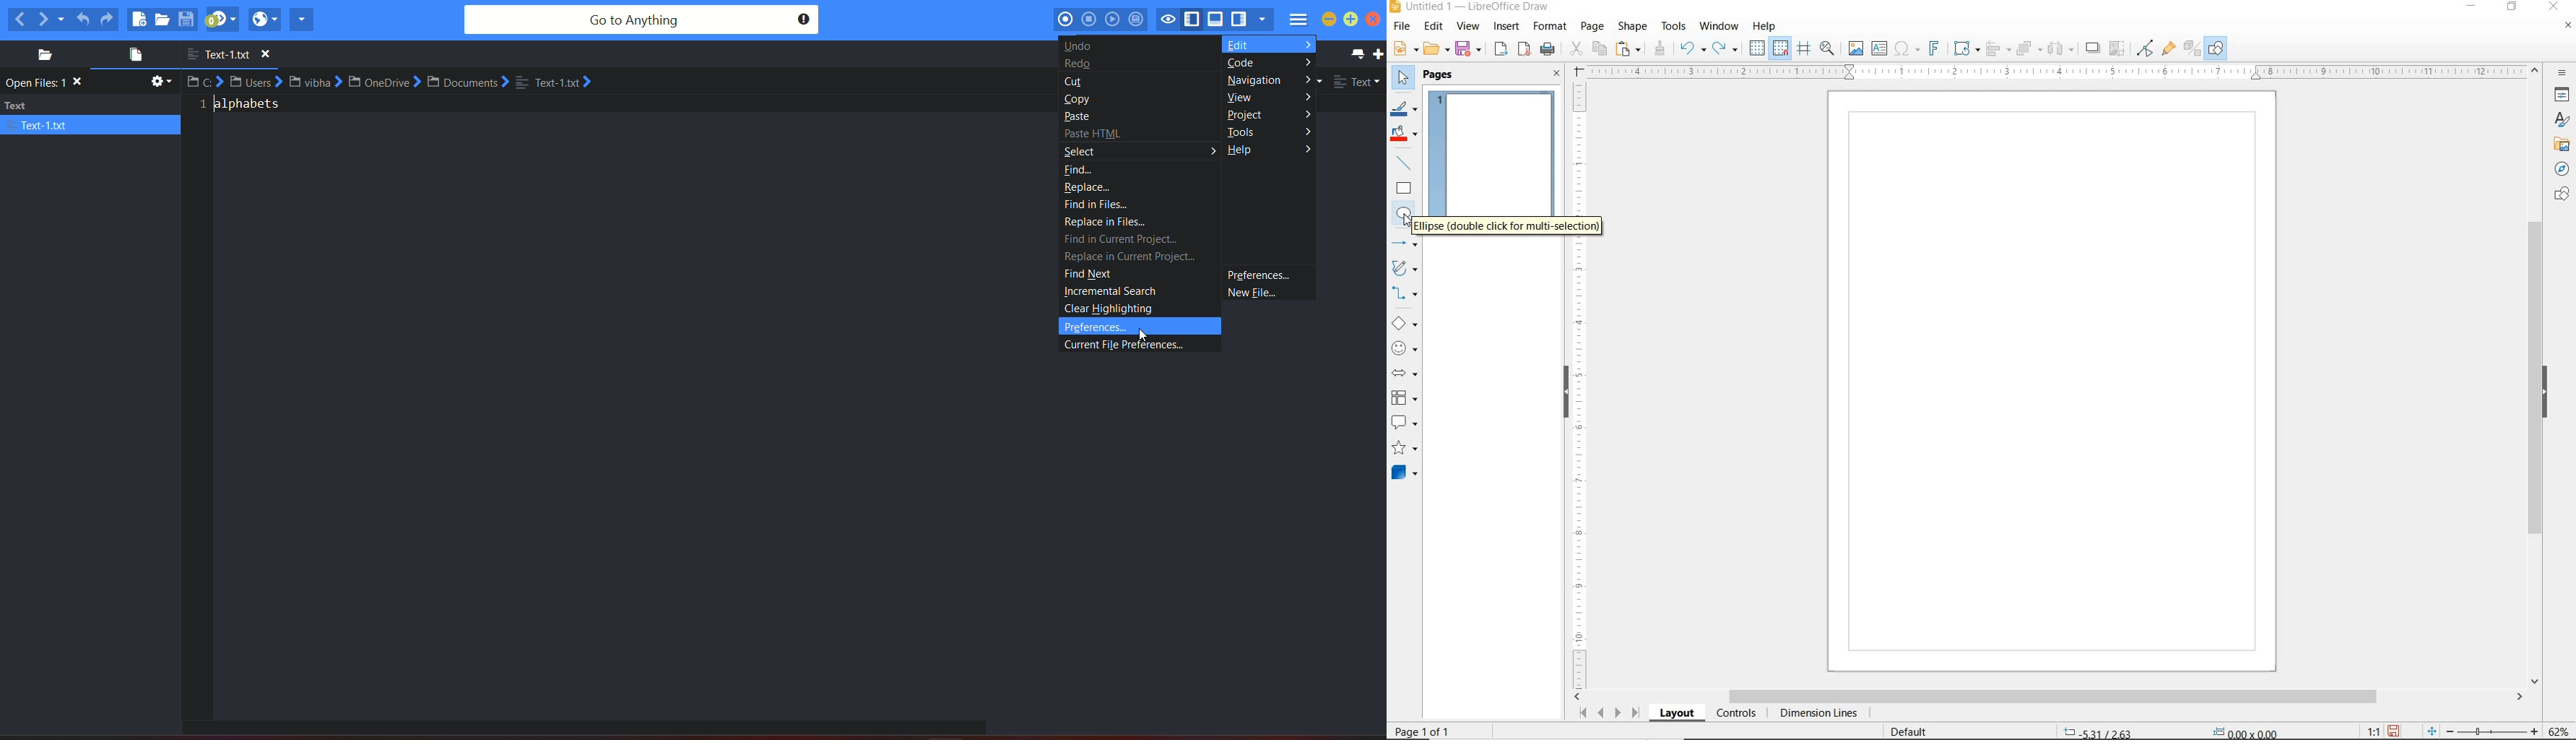 This screenshot has height=756, width=2576. What do you see at coordinates (2560, 145) in the screenshot?
I see `GALLERY` at bounding box center [2560, 145].